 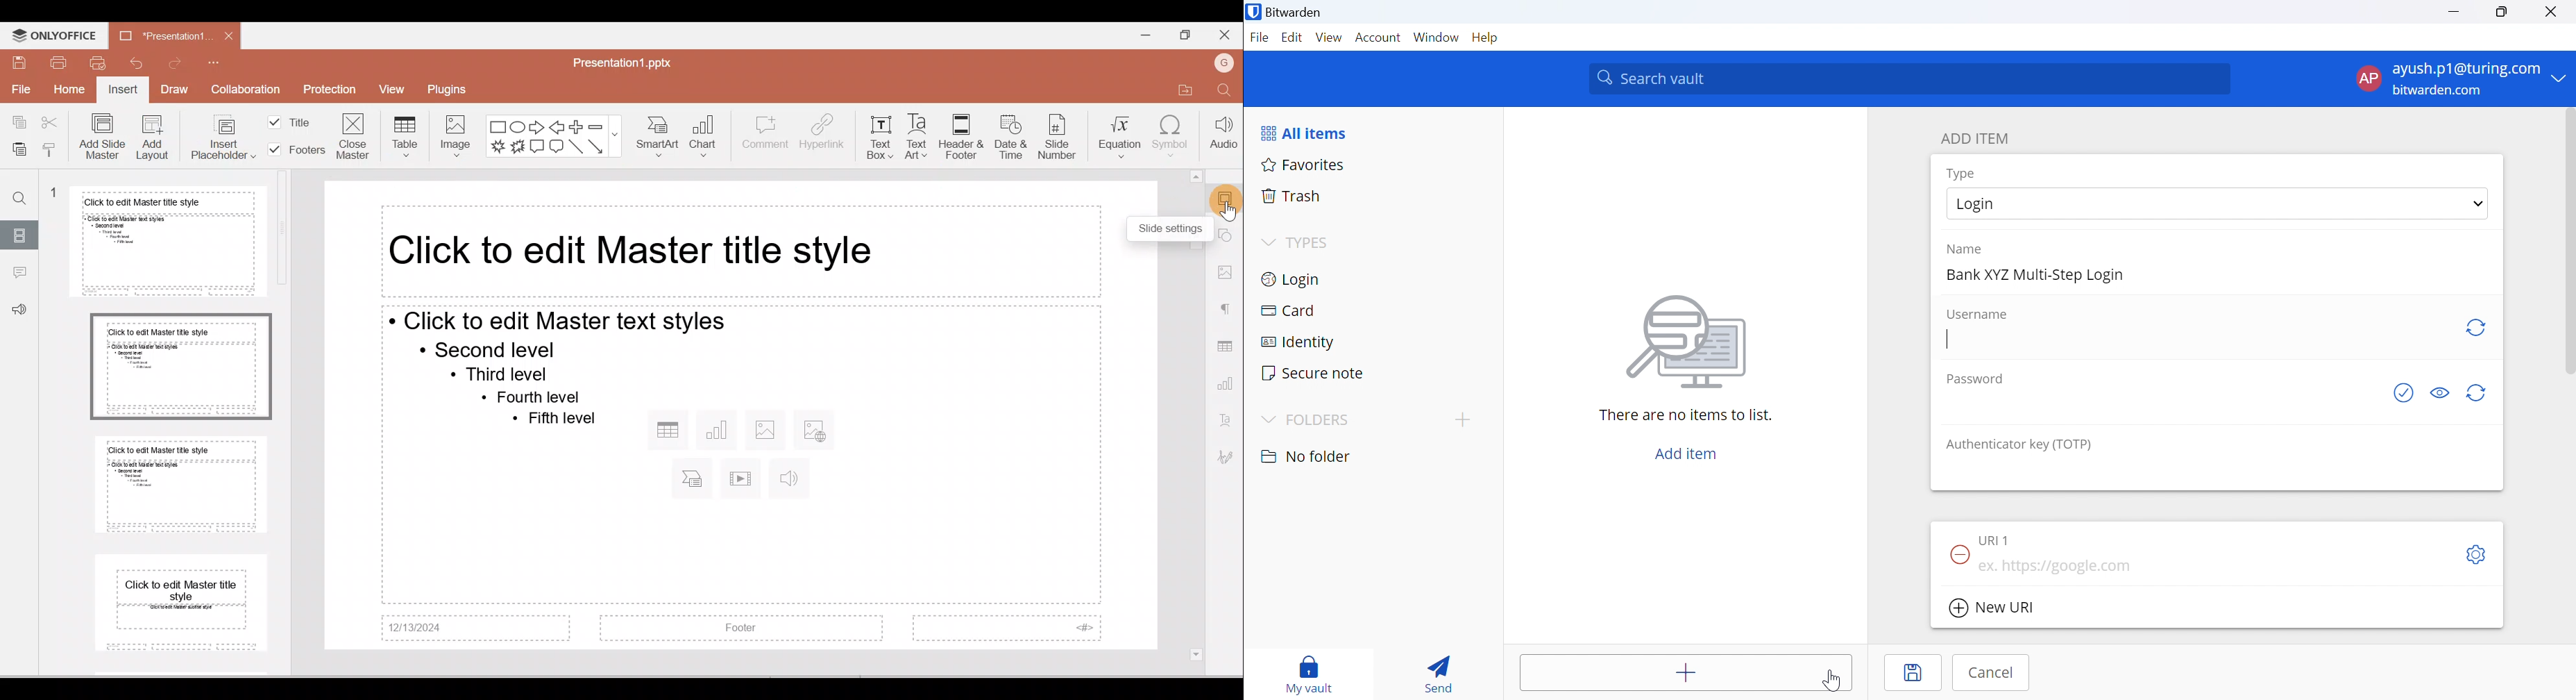 What do you see at coordinates (249, 91) in the screenshot?
I see `Collaboration` at bounding box center [249, 91].